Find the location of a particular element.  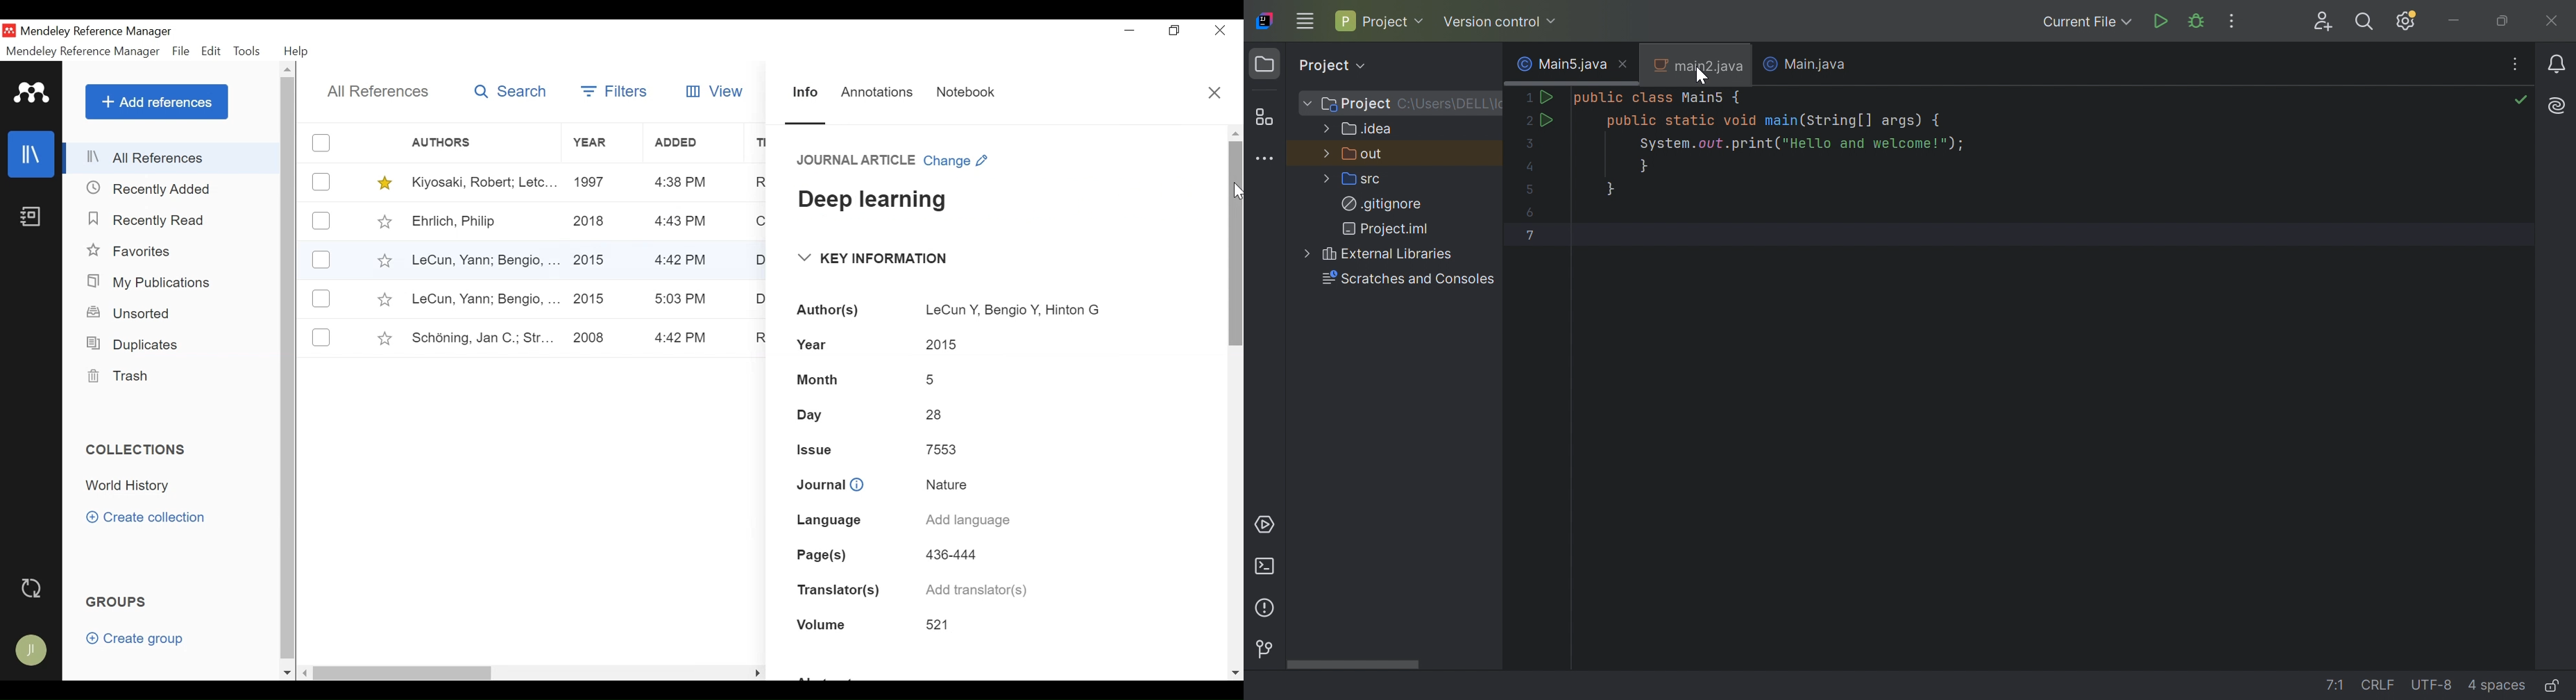

2018 is located at coordinates (590, 222).